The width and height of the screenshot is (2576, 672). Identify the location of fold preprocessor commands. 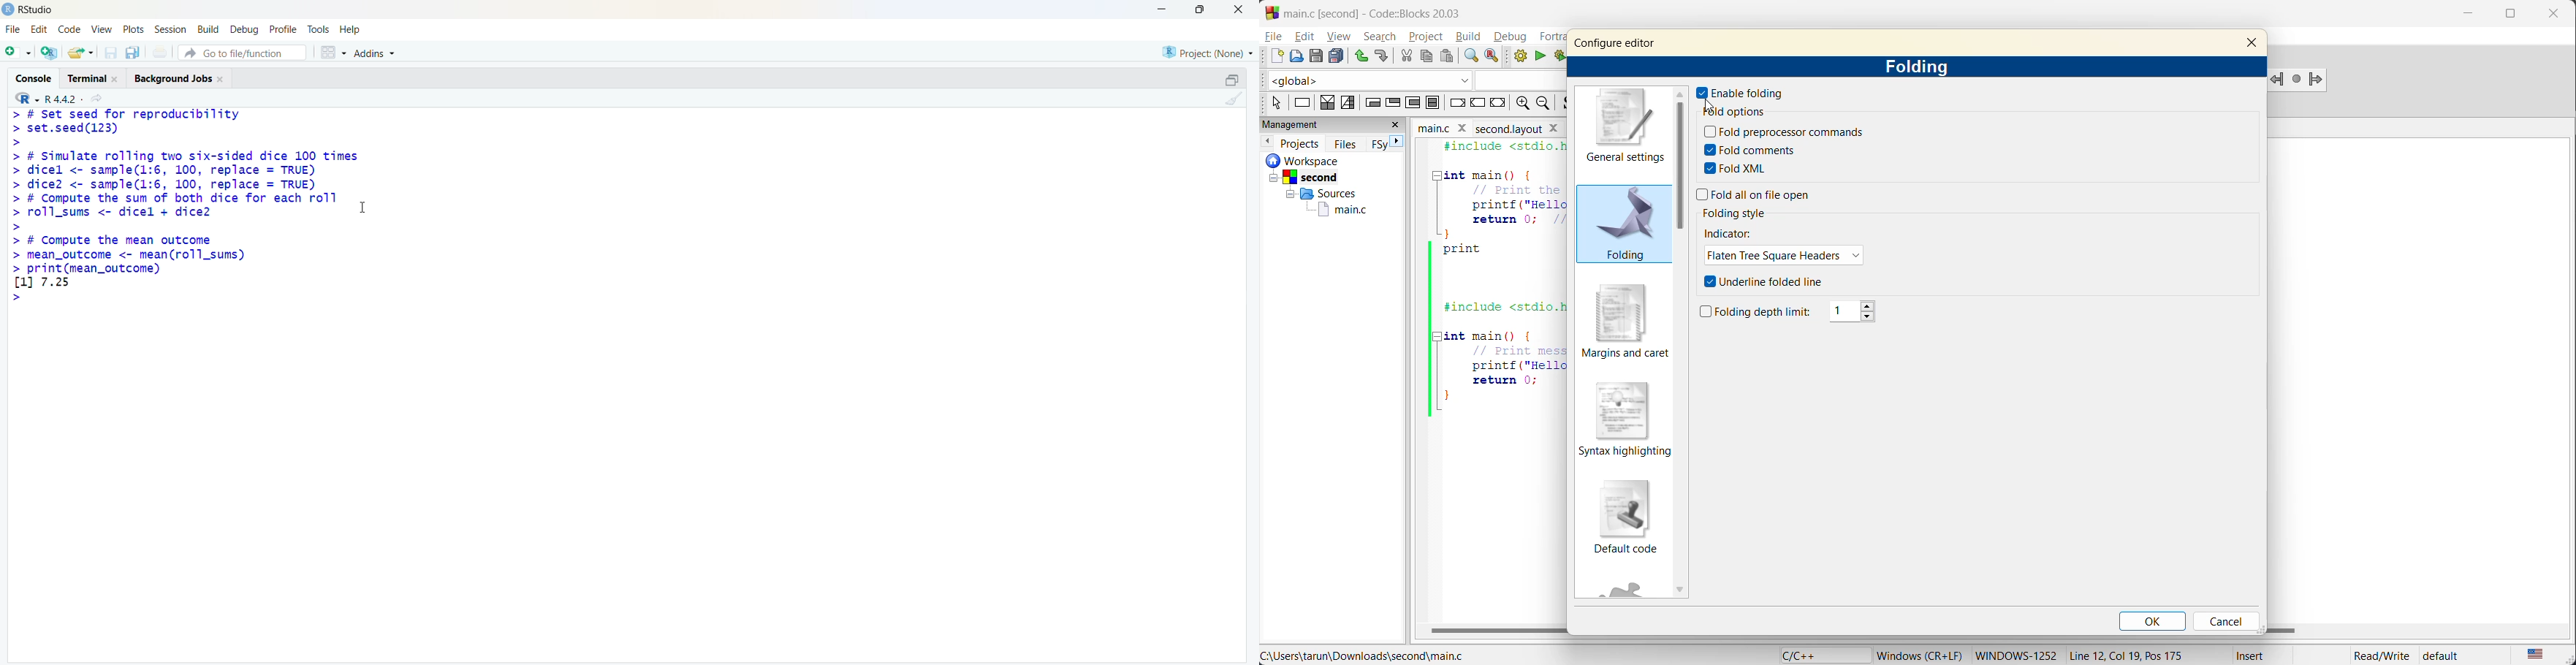
(1785, 132).